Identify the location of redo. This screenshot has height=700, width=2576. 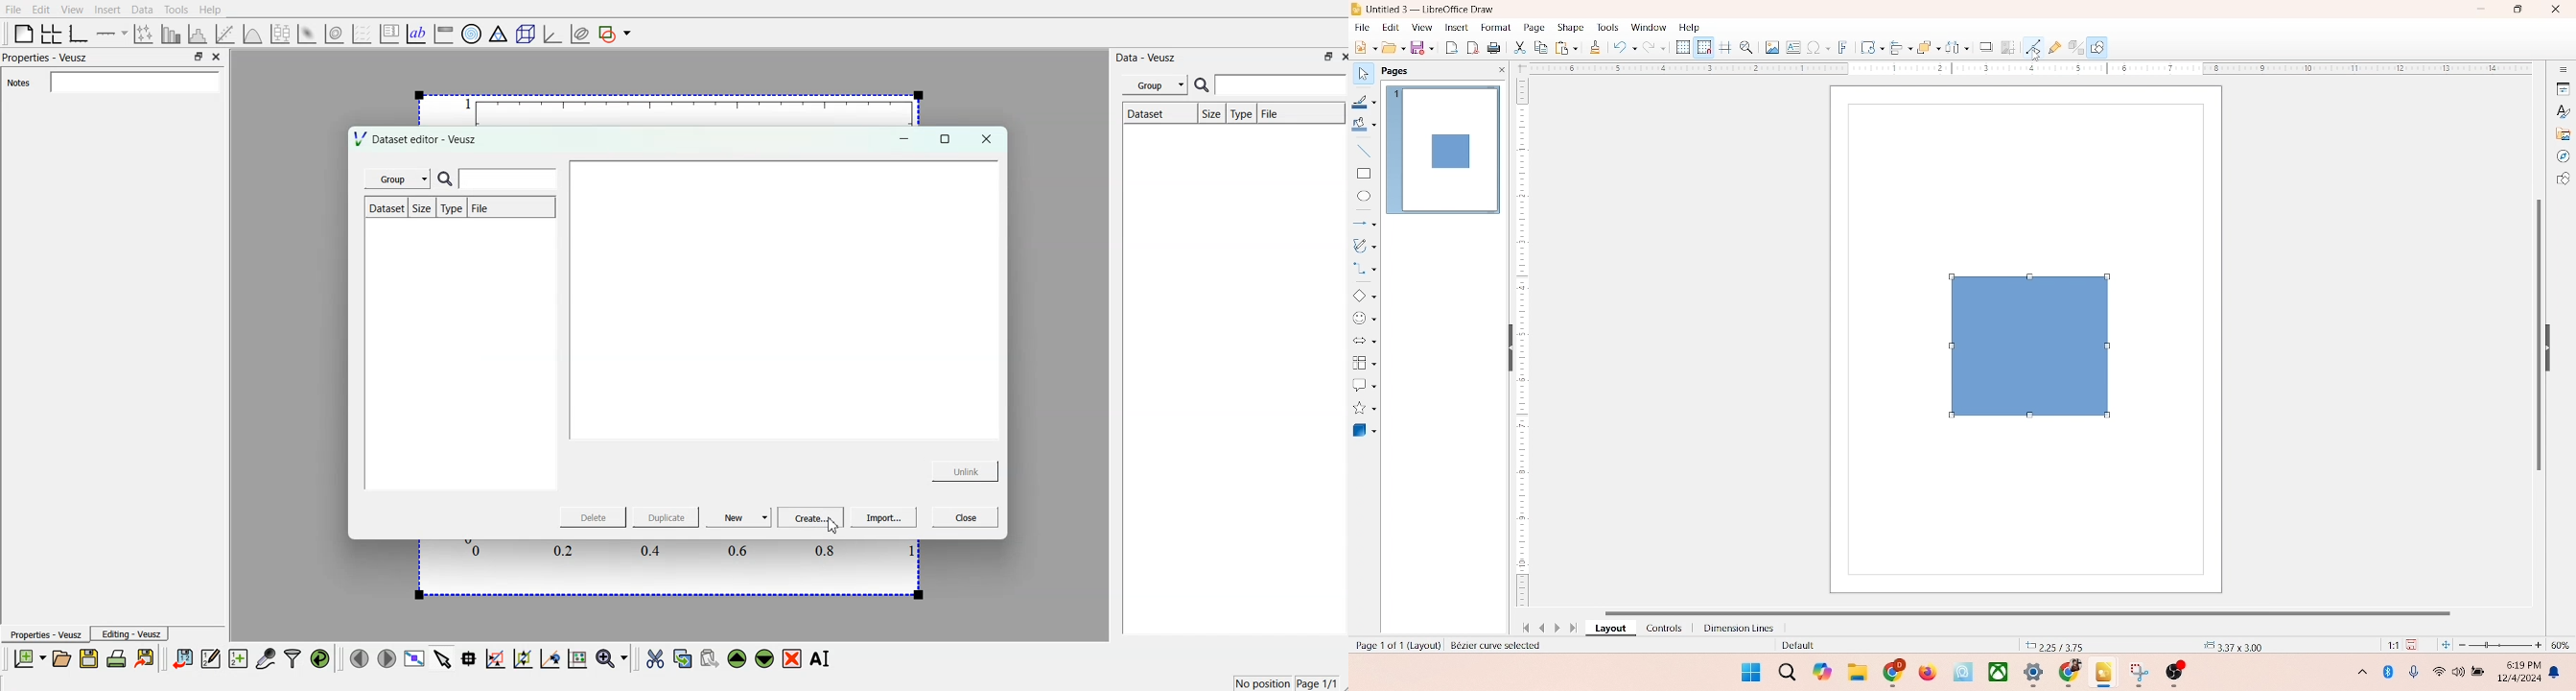
(1658, 49).